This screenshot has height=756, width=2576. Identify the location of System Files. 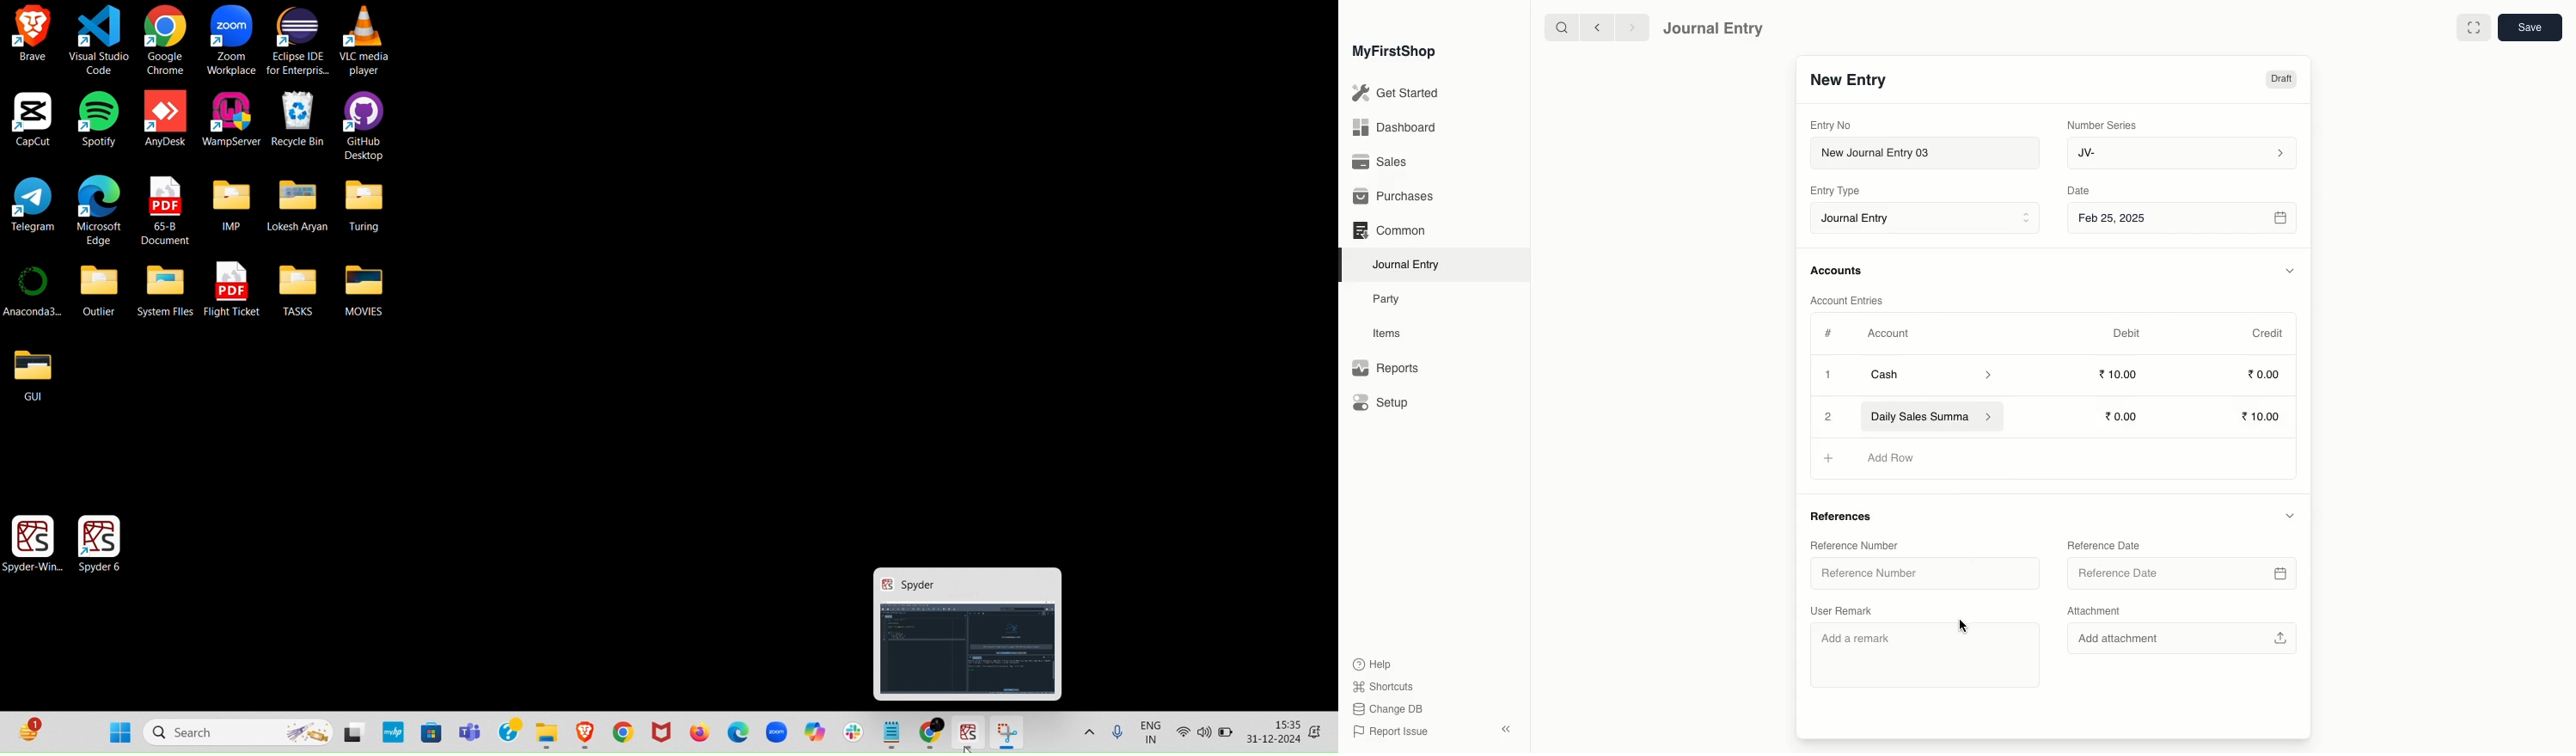
(166, 289).